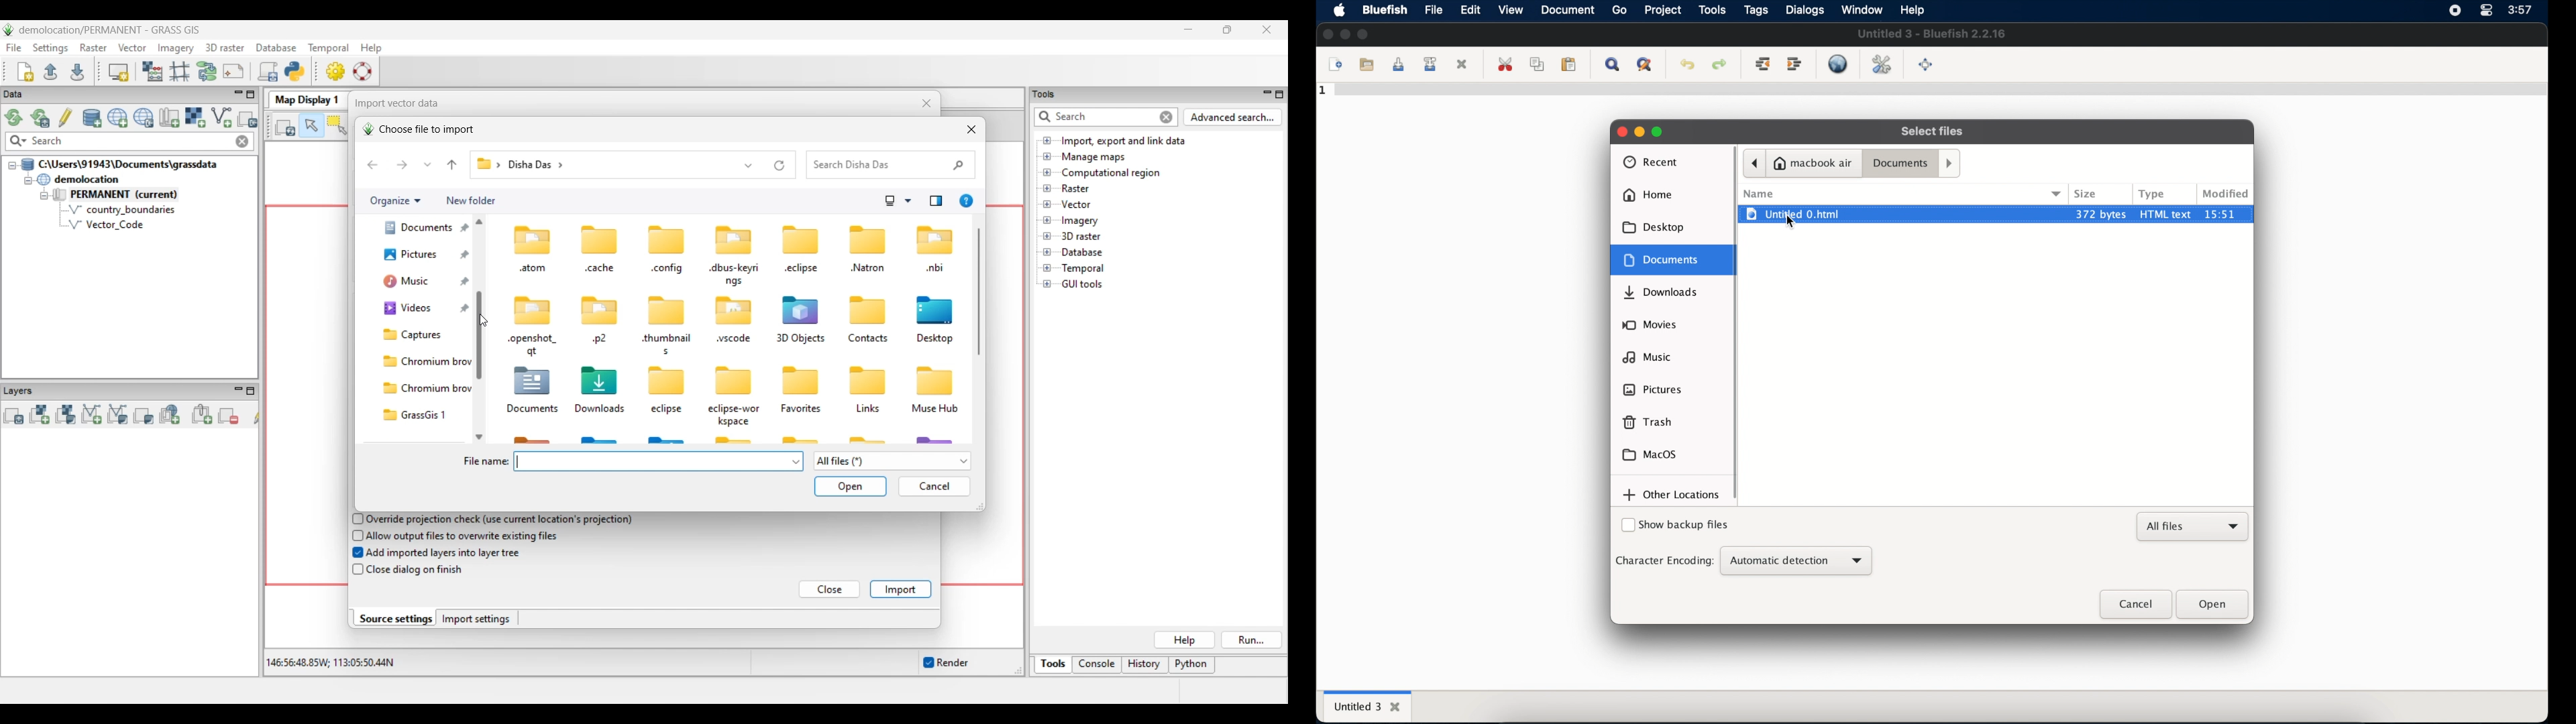 The image size is (2576, 728). What do you see at coordinates (1366, 705) in the screenshot?
I see `untitled 3` at bounding box center [1366, 705].